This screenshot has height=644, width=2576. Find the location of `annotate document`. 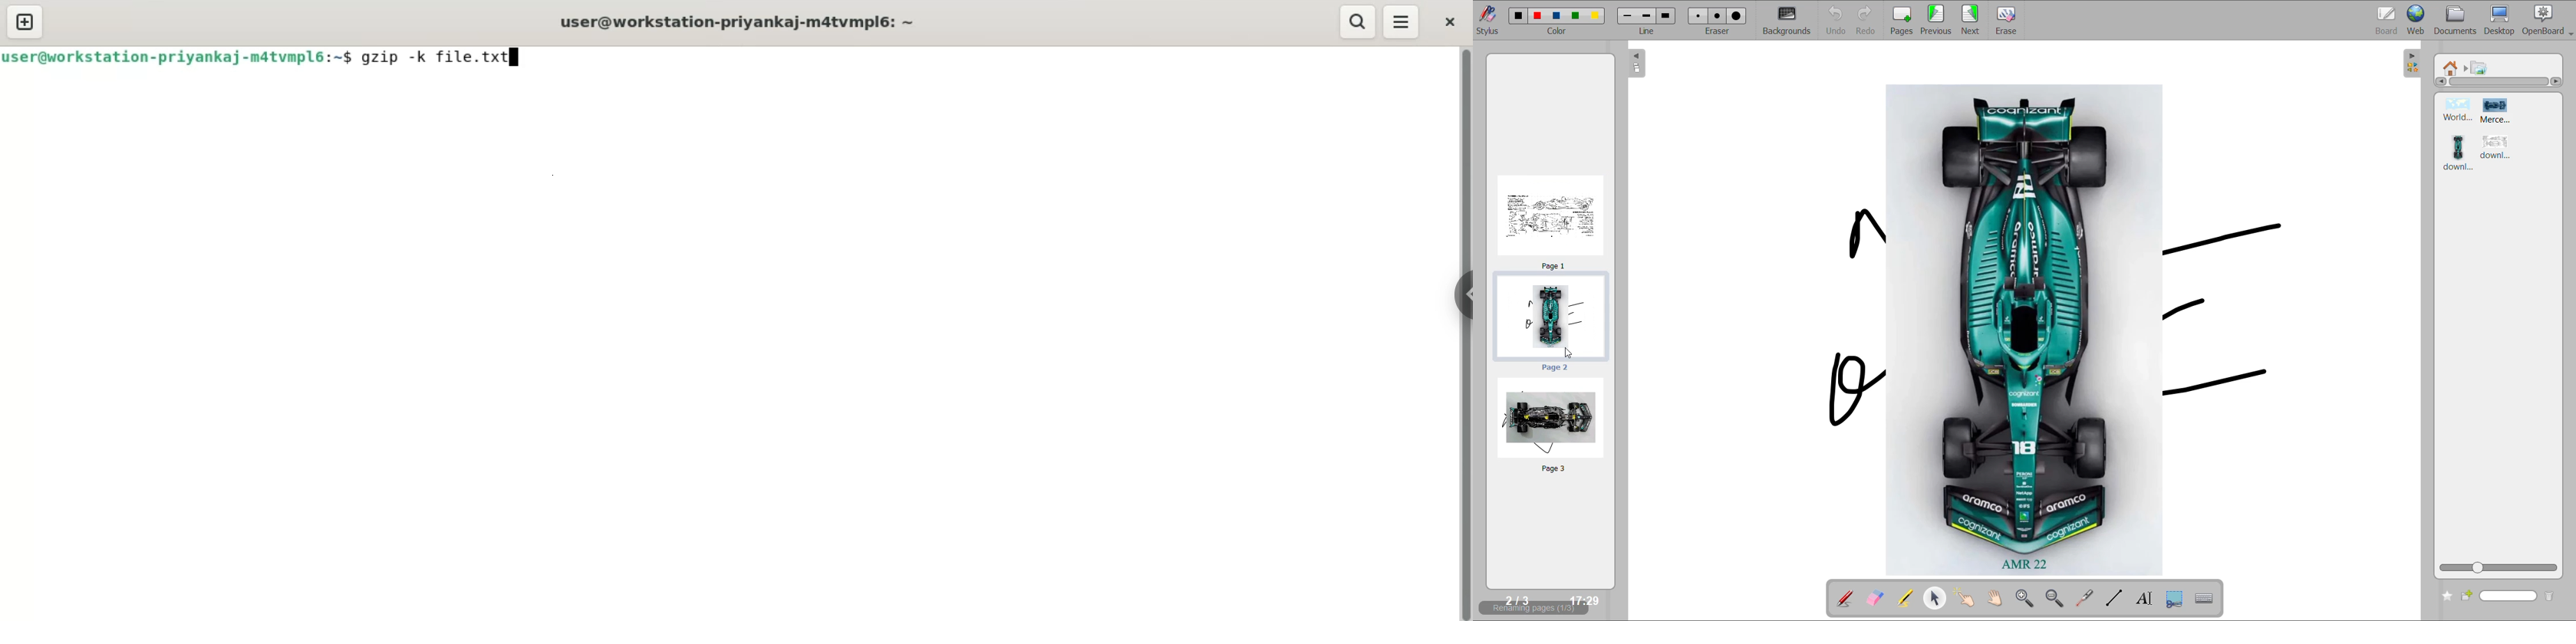

annotate document is located at coordinates (1840, 598).